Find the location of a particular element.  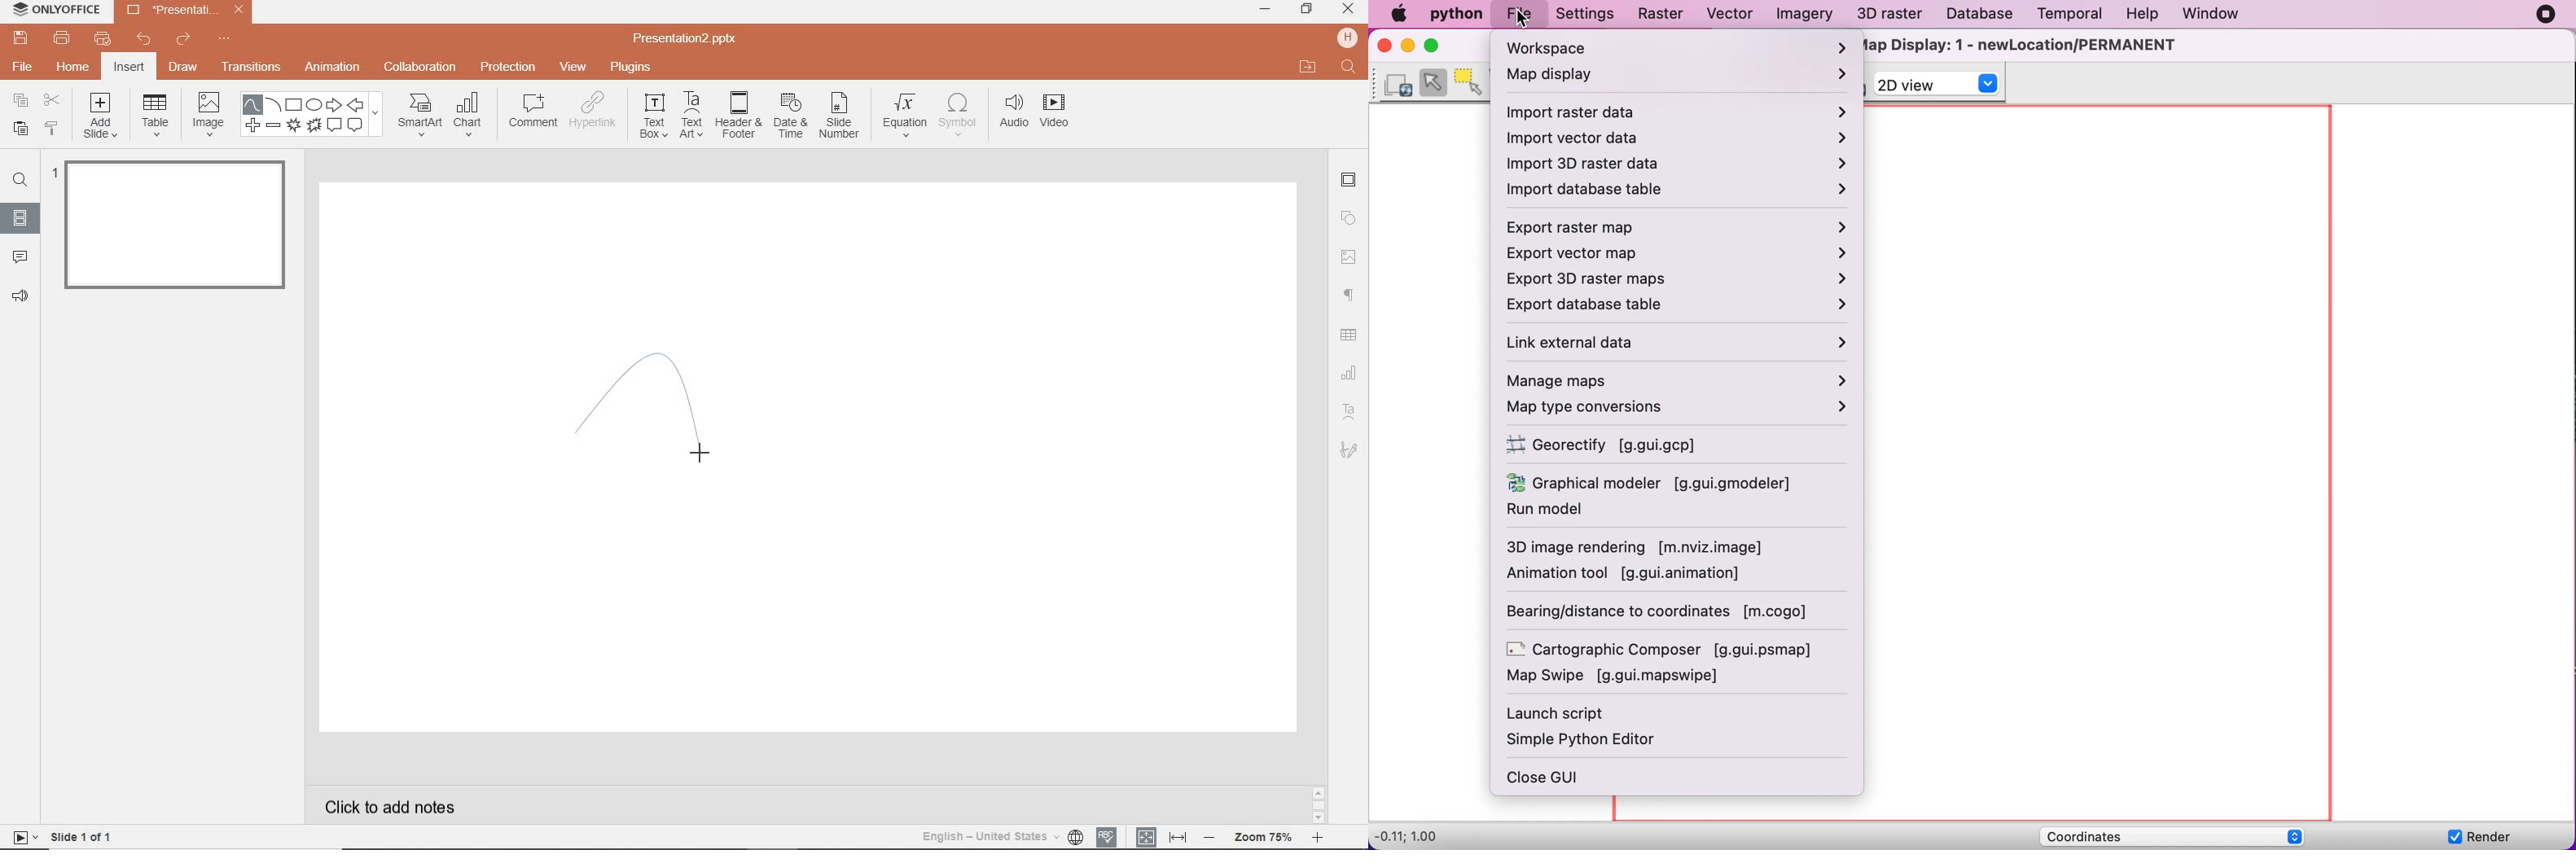

TABLE is located at coordinates (156, 116).